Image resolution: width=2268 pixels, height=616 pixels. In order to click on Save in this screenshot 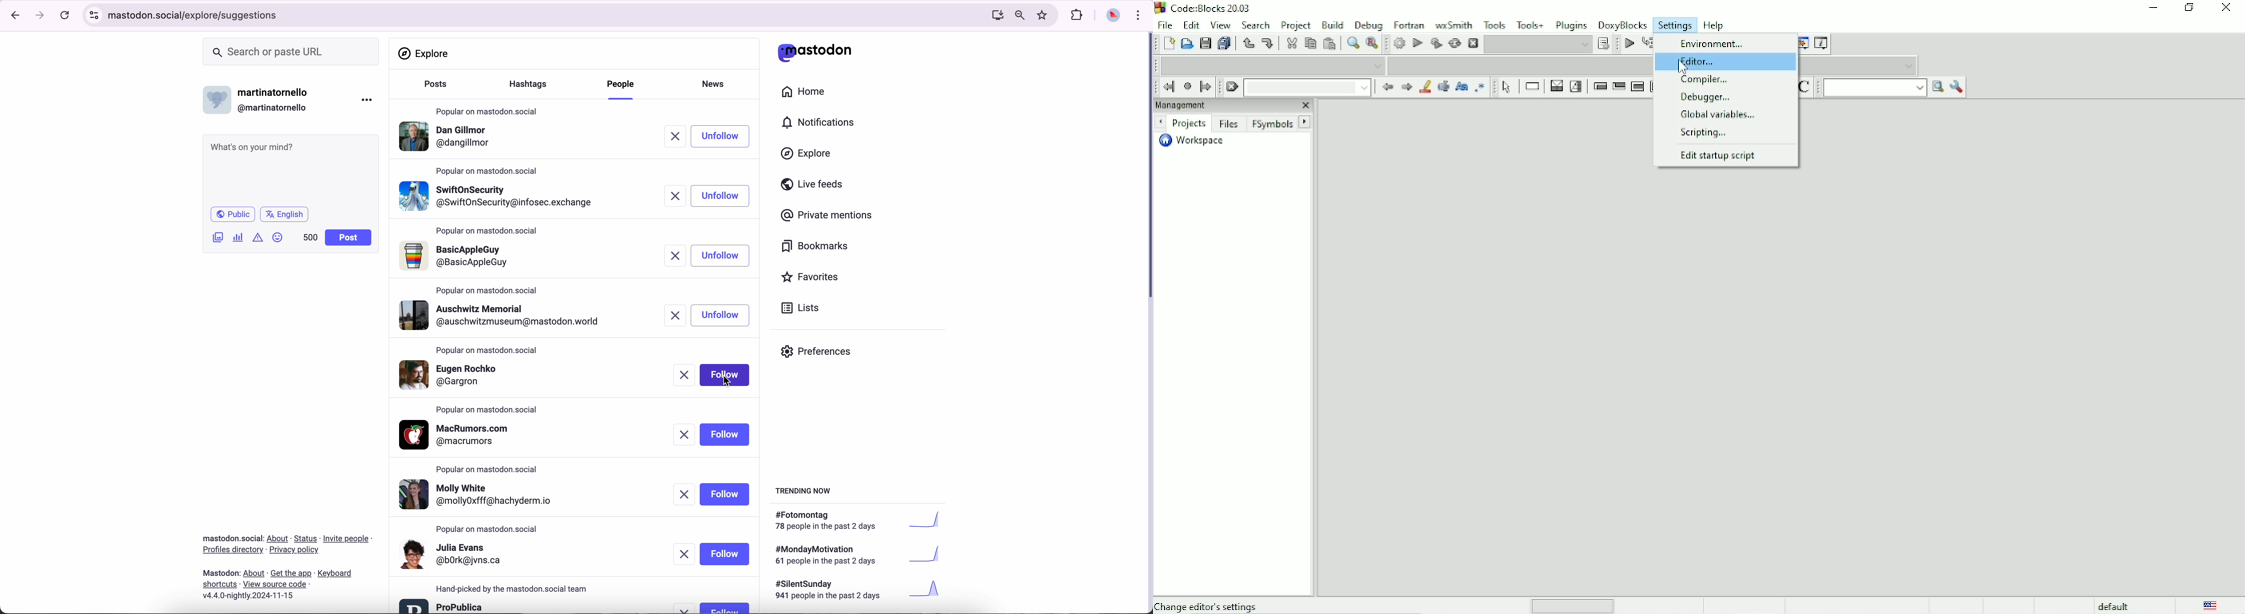, I will do `click(1204, 43)`.